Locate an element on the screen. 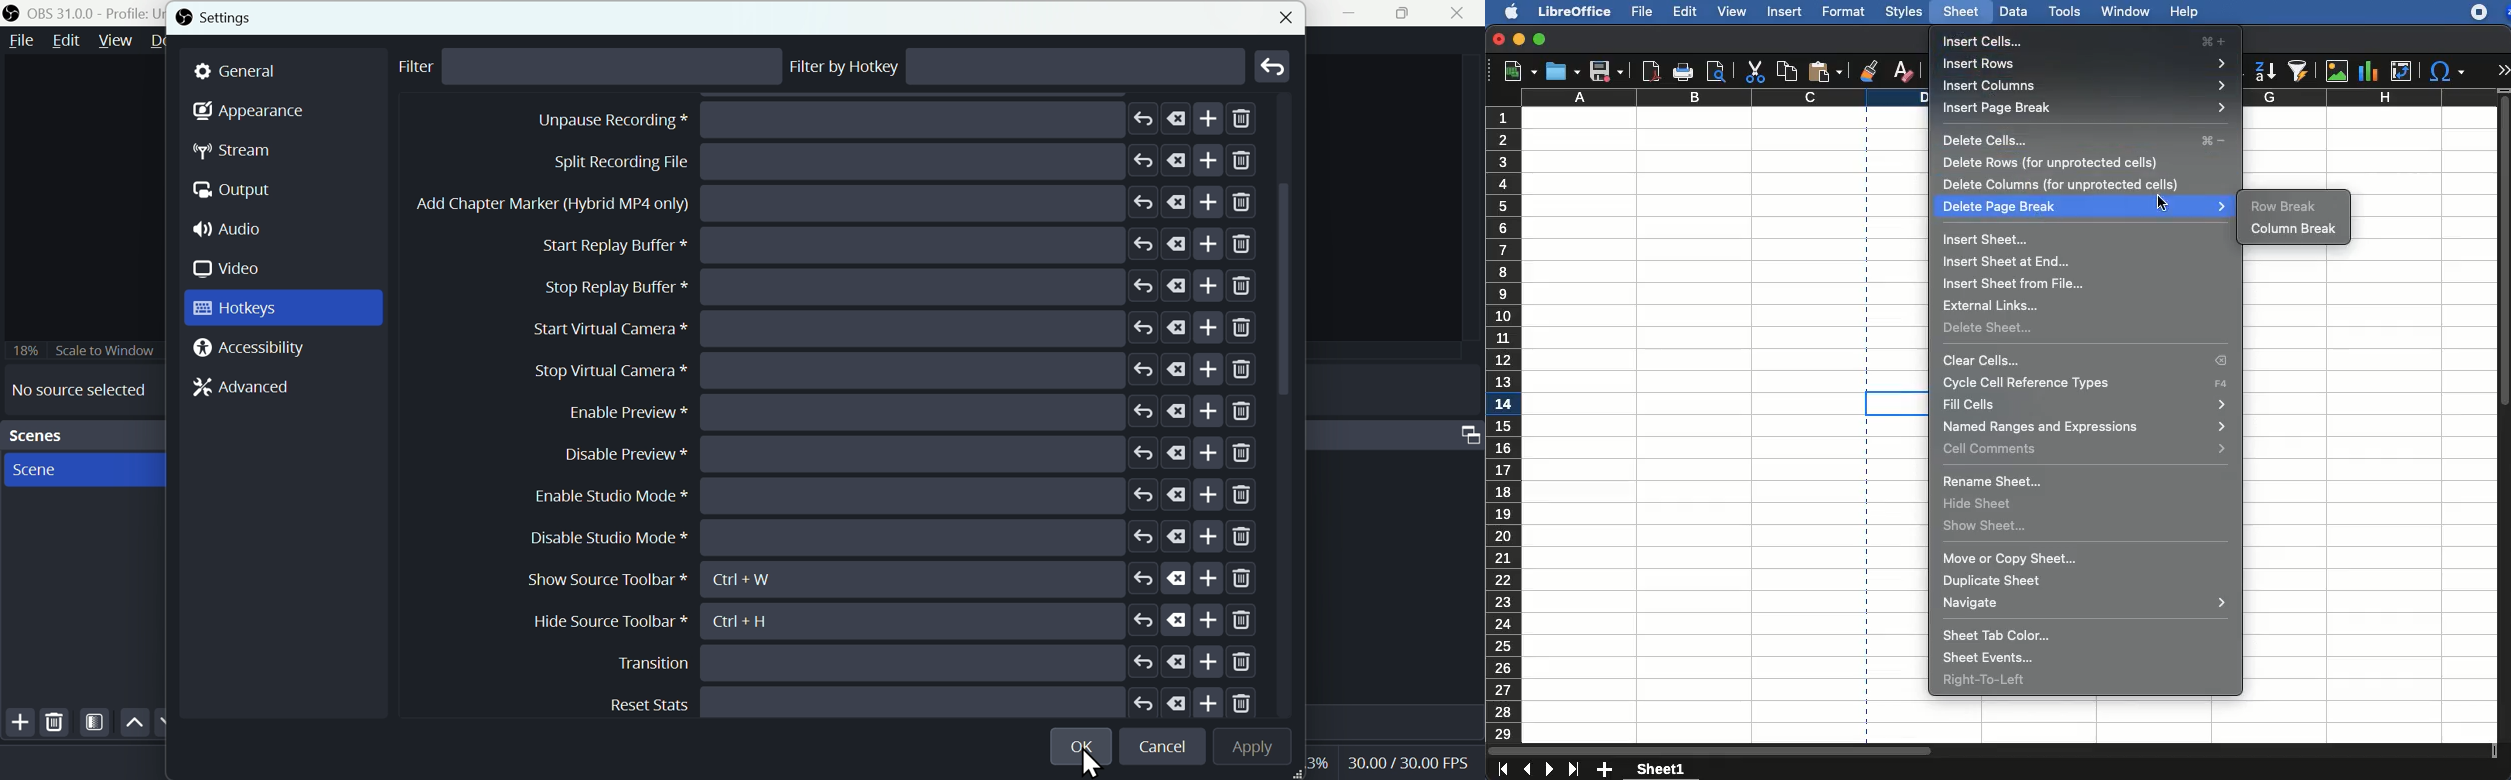 Image resolution: width=2520 pixels, height=784 pixels. Docks is located at coordinates (169, 42).